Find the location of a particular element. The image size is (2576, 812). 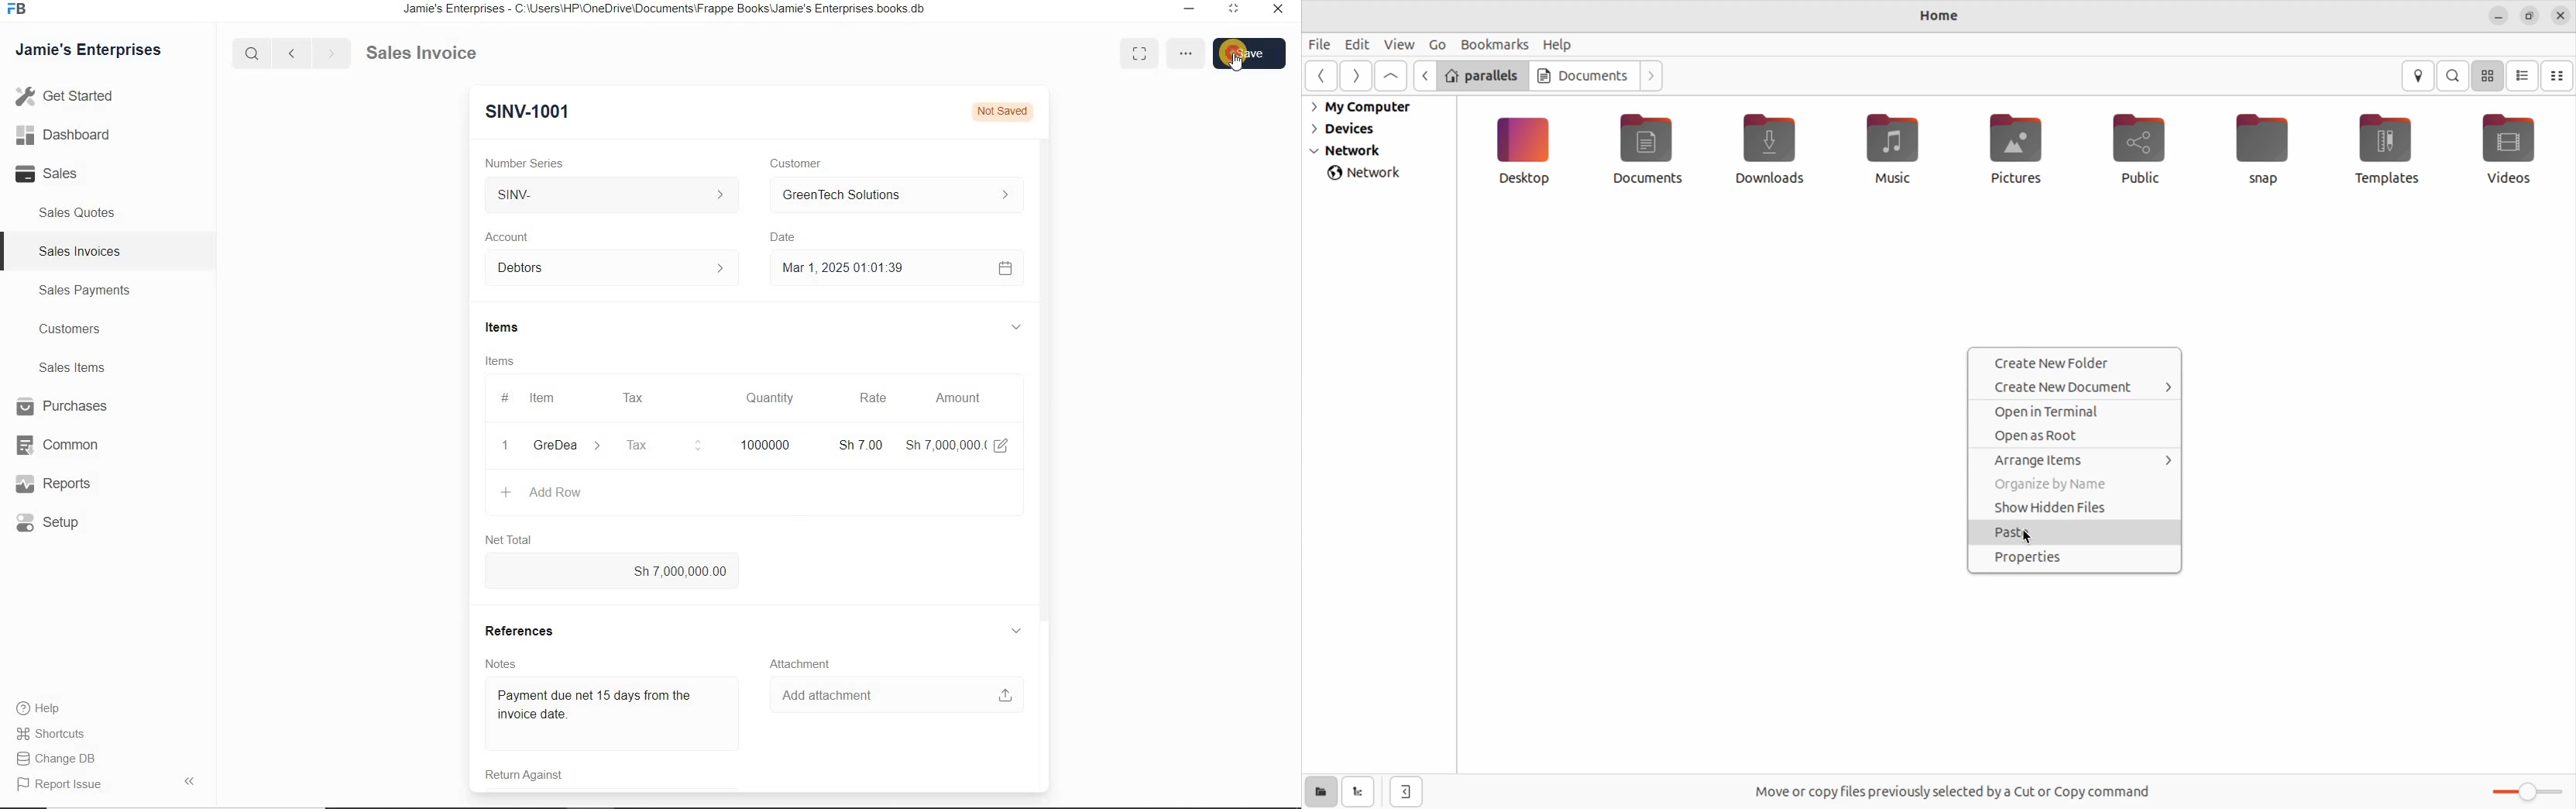

GreDea  is located at coordinates (565, 446).